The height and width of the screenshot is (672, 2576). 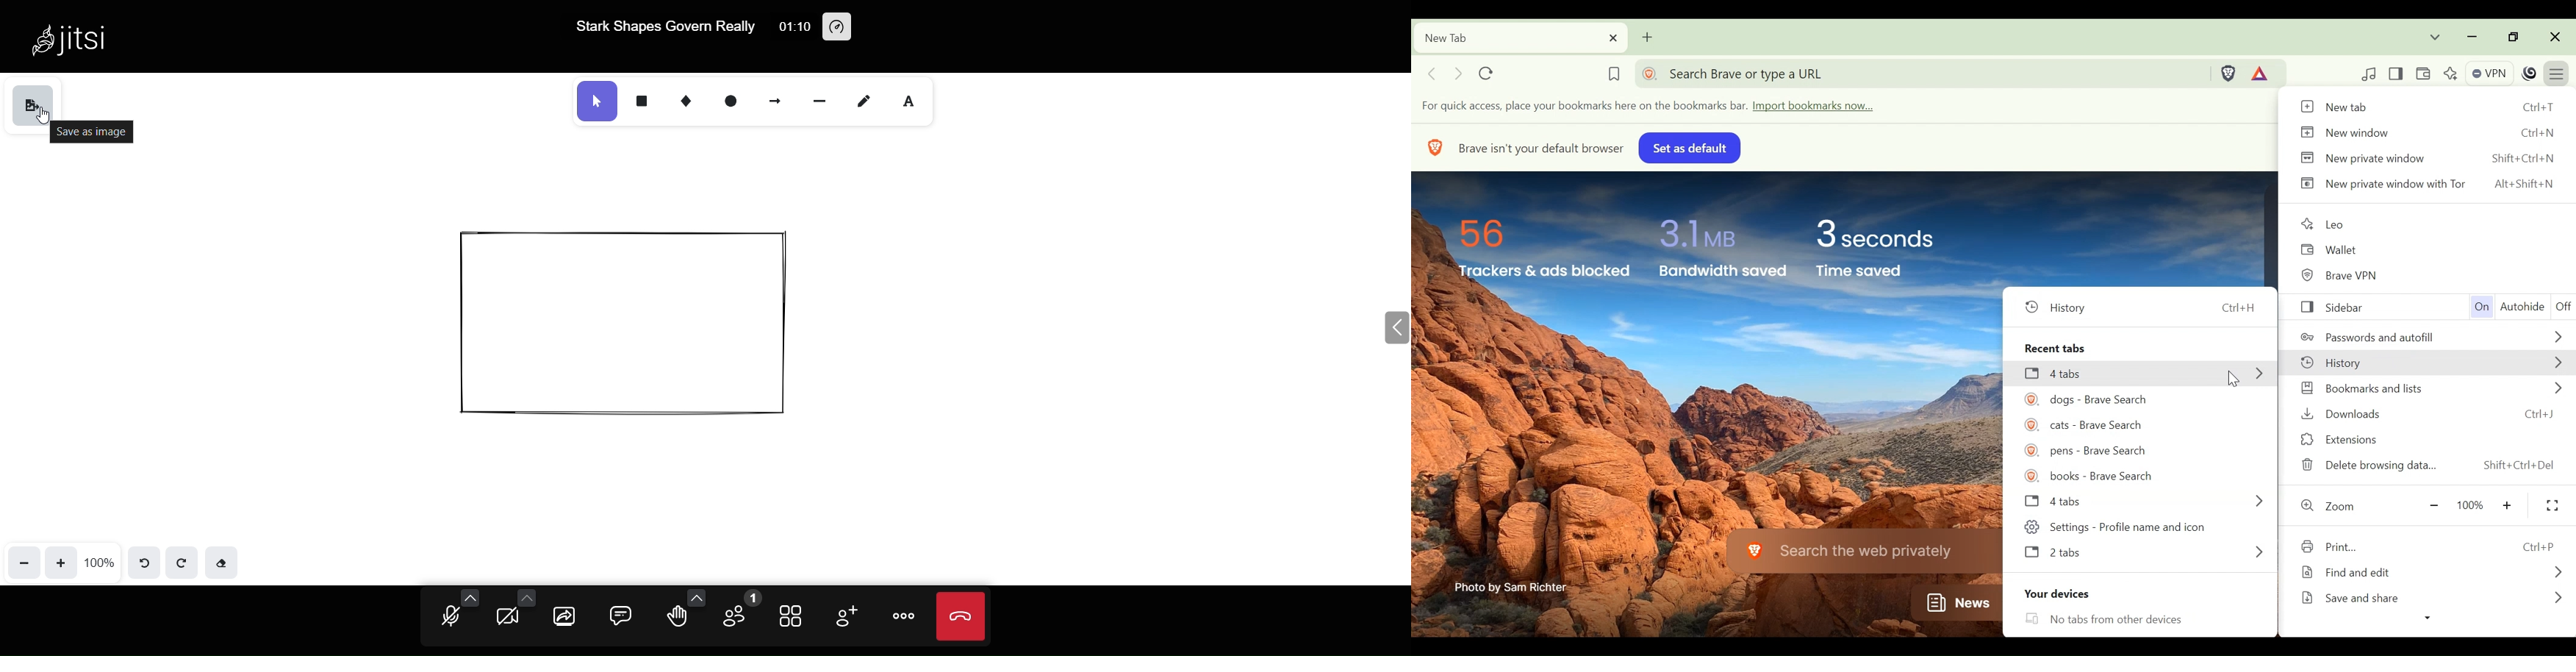 What do you see at coordinates (1884, 234) in the screenshot?
I see `3 seconds` at bounding box center [1884, 234].